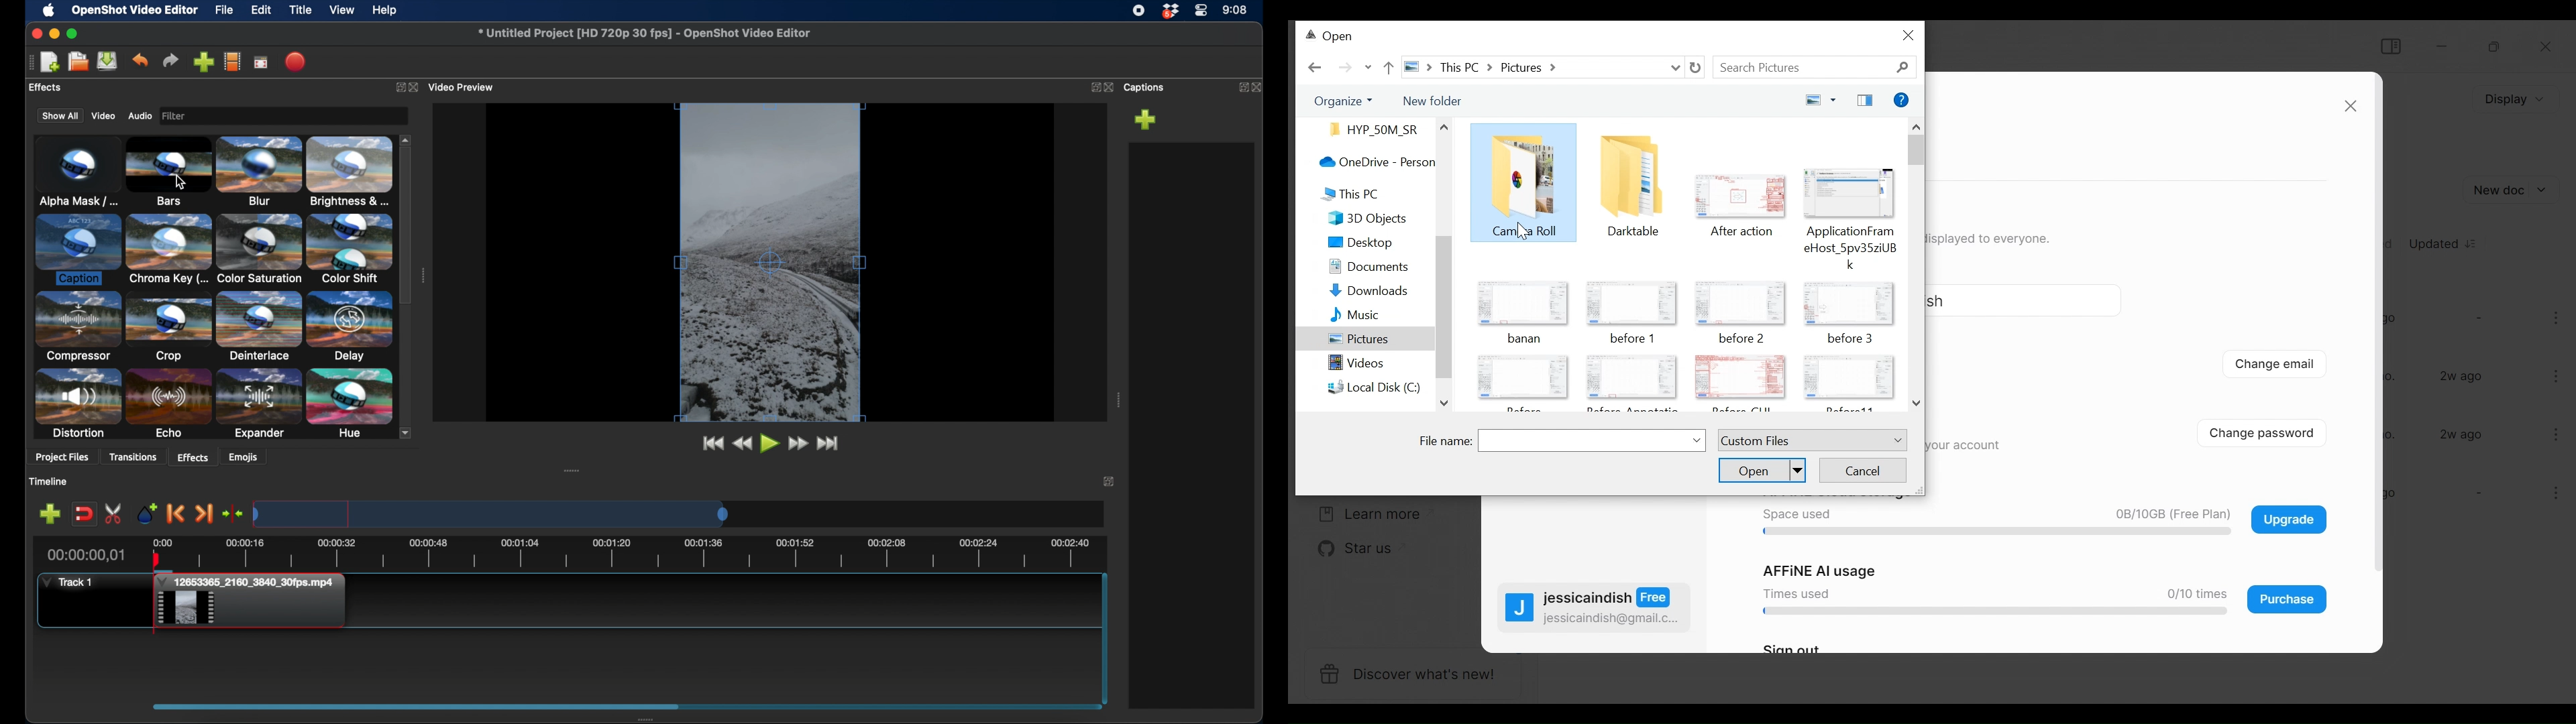 The width and height of the screenshot is (2576, 728). I want to click on expander, so click(258, 404).